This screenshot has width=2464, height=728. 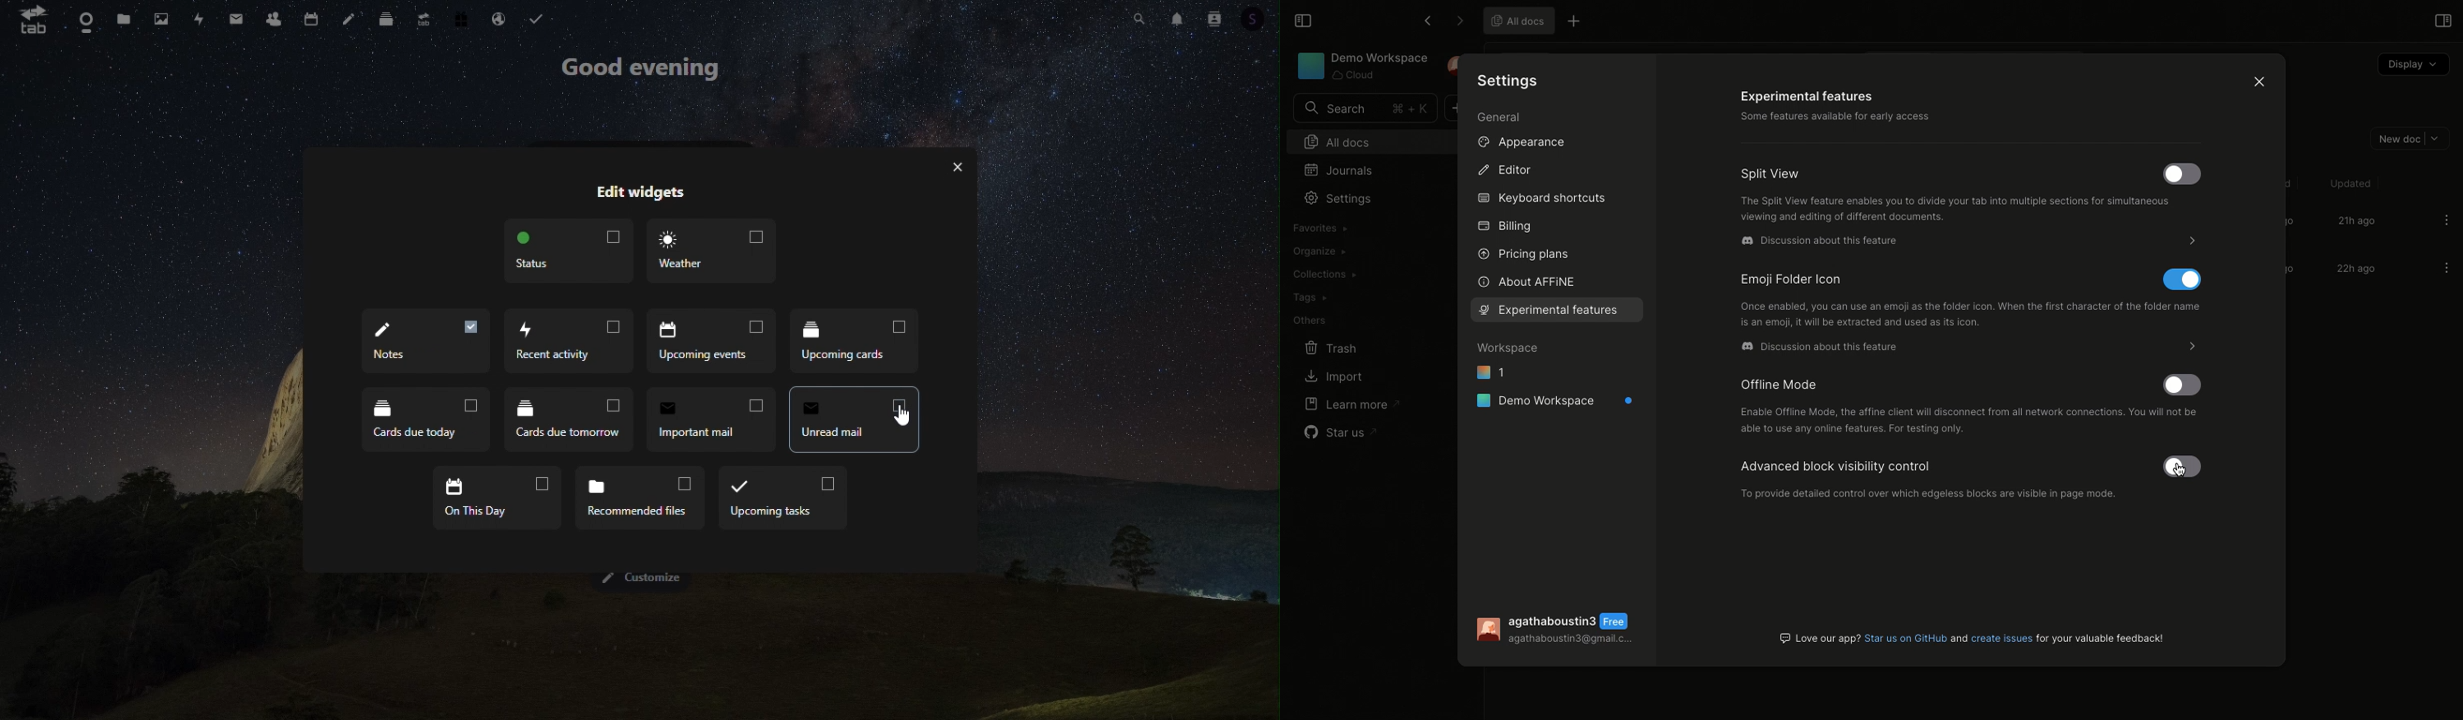 What do you see at coordinates (853, 419) in the screenshot?
I see `Notes` at bounding box center [853, 419].